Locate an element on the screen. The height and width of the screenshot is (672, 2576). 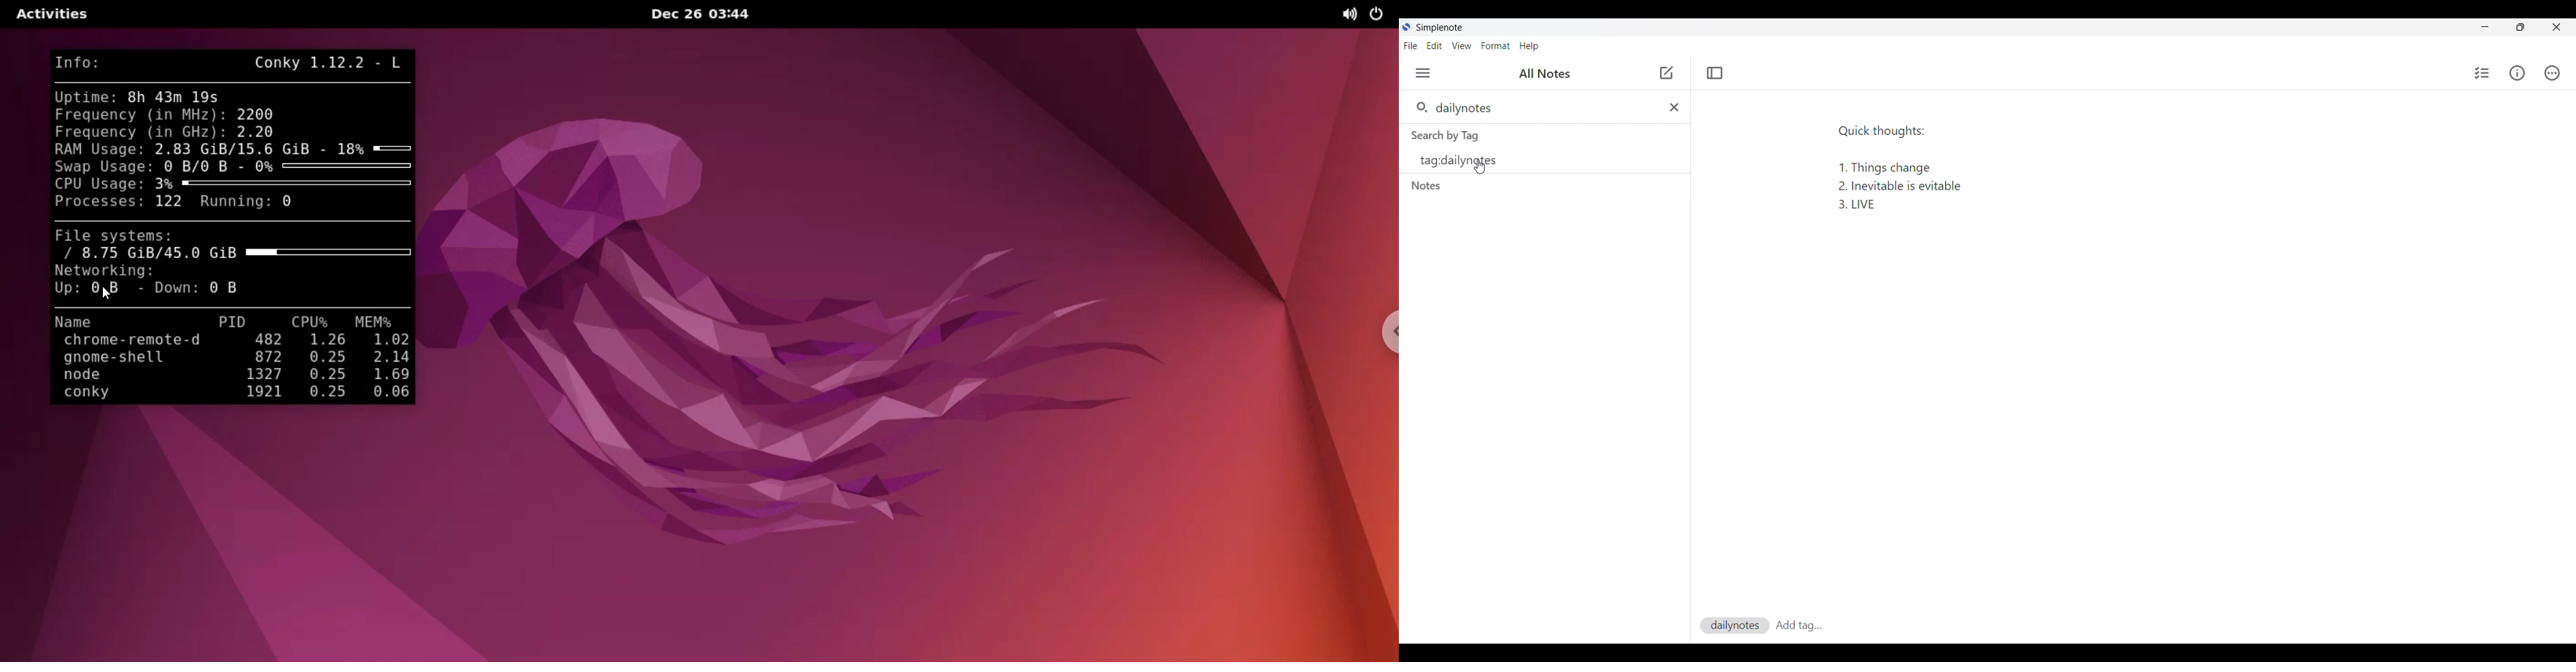
Tag options based on search is located at coordinates (1461, 161).